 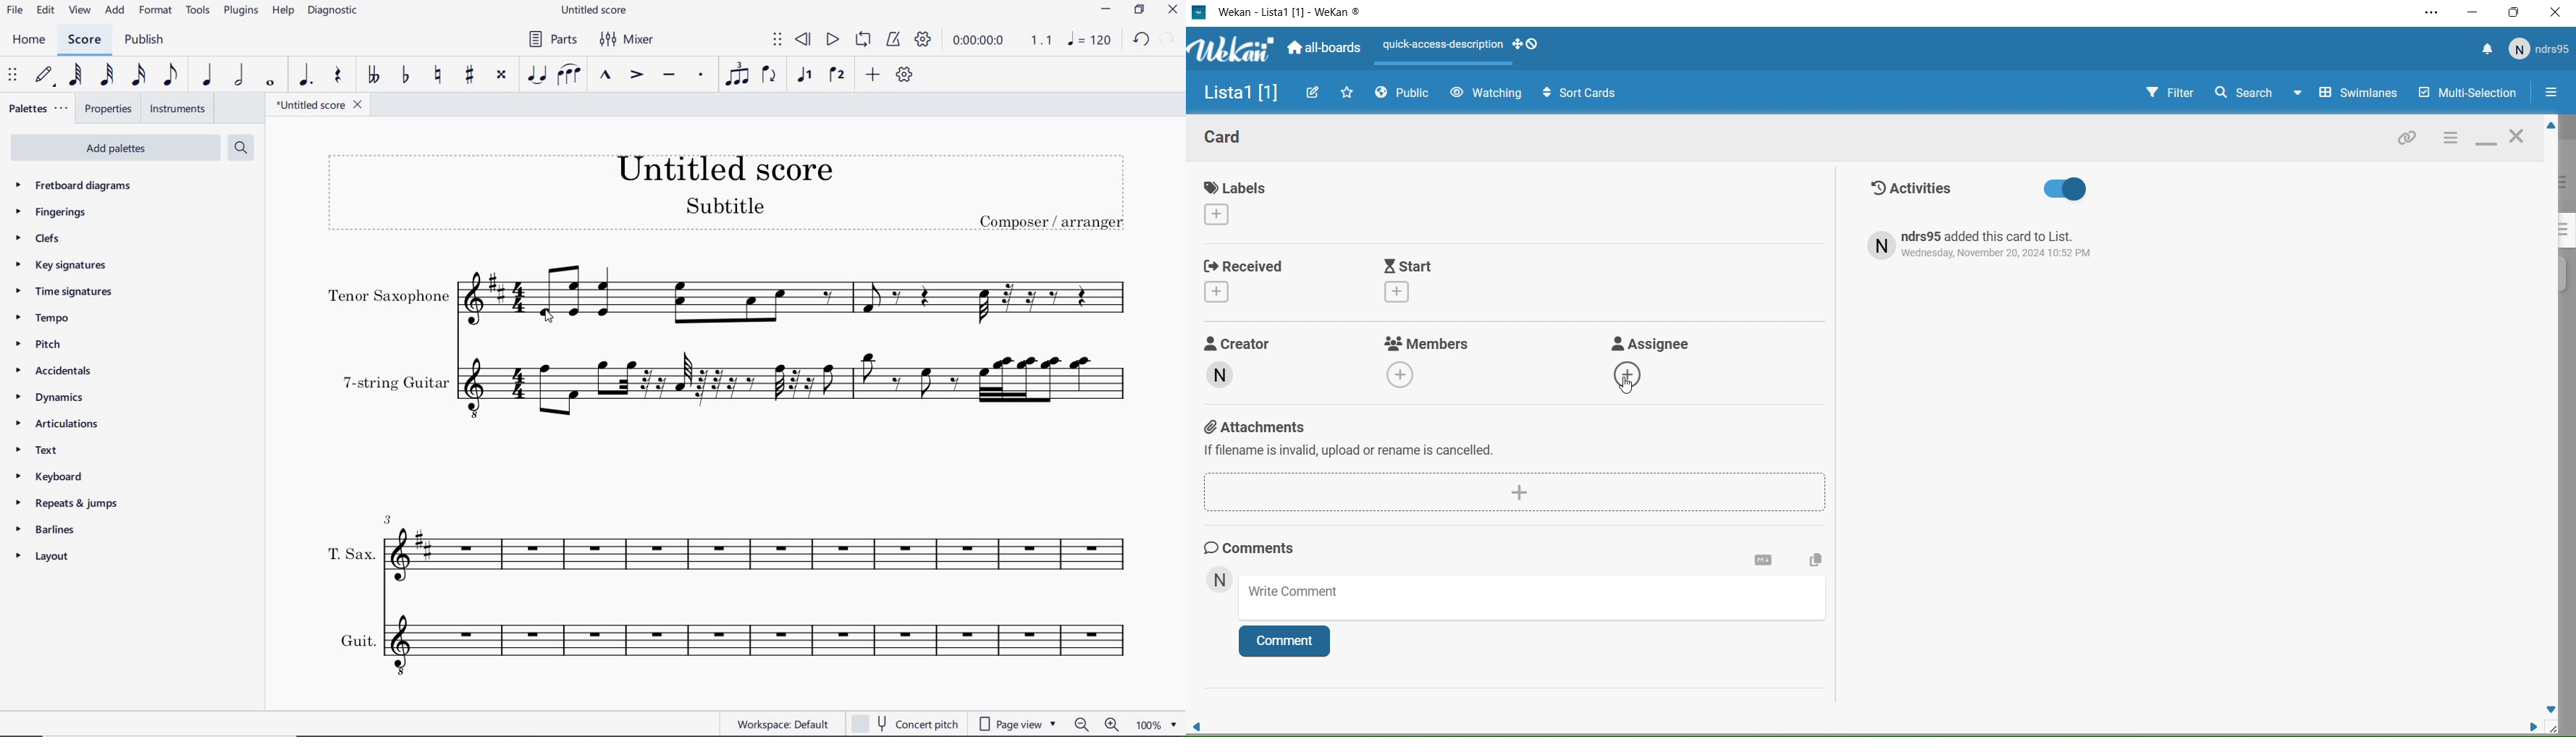 What do you see at coordinates (568, 76) in the screenshot?
I see `SLUR` at bounding box center [568, 76].